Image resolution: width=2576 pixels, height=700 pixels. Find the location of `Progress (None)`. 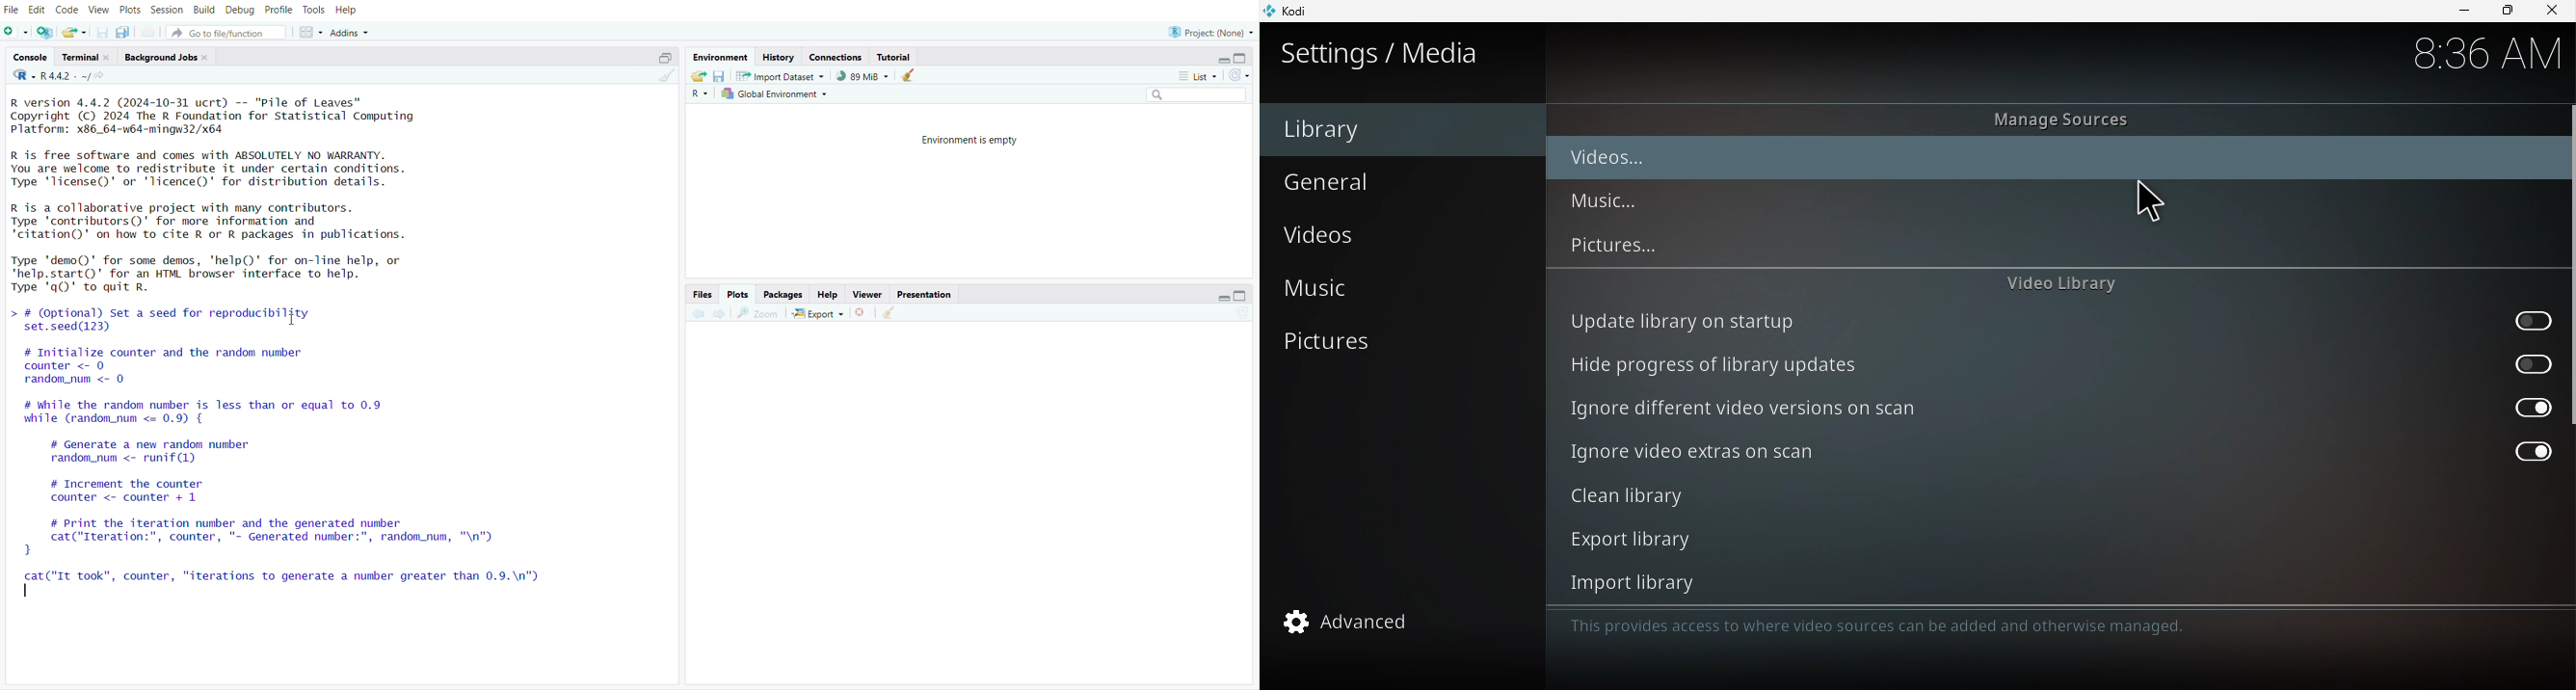

Progress (None) is located at coordinates (1212, 30).